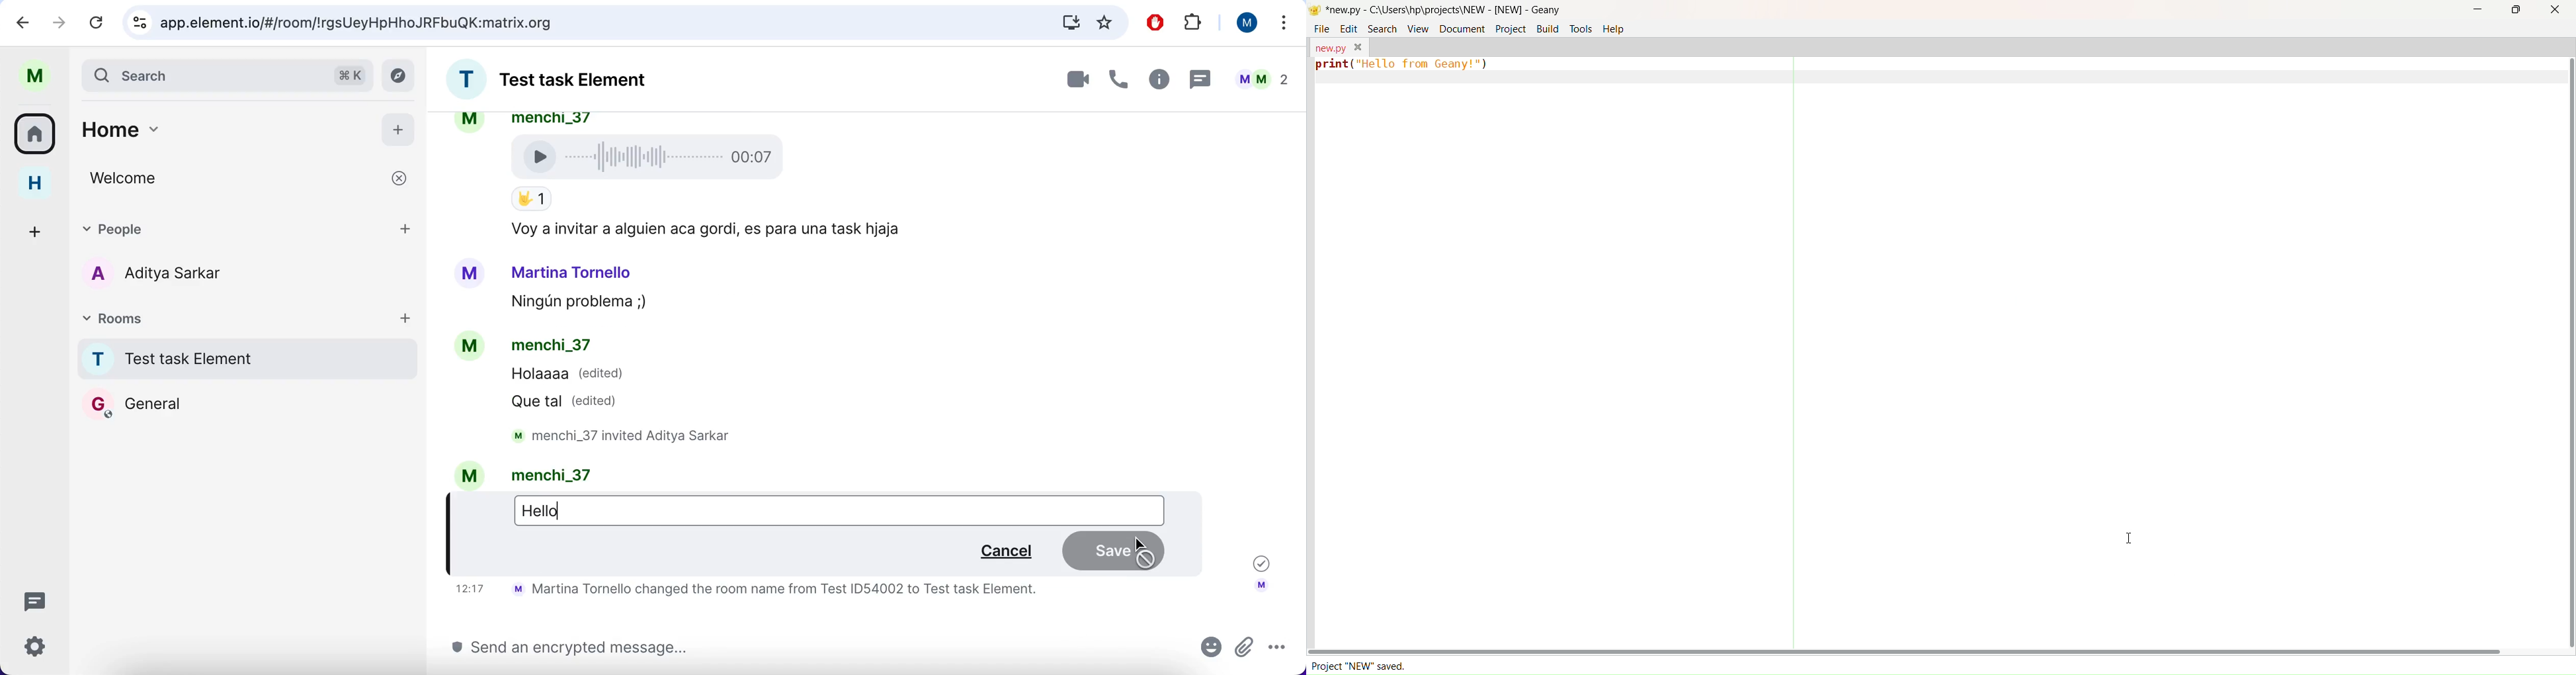 The width and height of the screenshot is (2576, 700). Describe the element at coordinates (1114, 551) in the screenshot. I see `save` at that location.